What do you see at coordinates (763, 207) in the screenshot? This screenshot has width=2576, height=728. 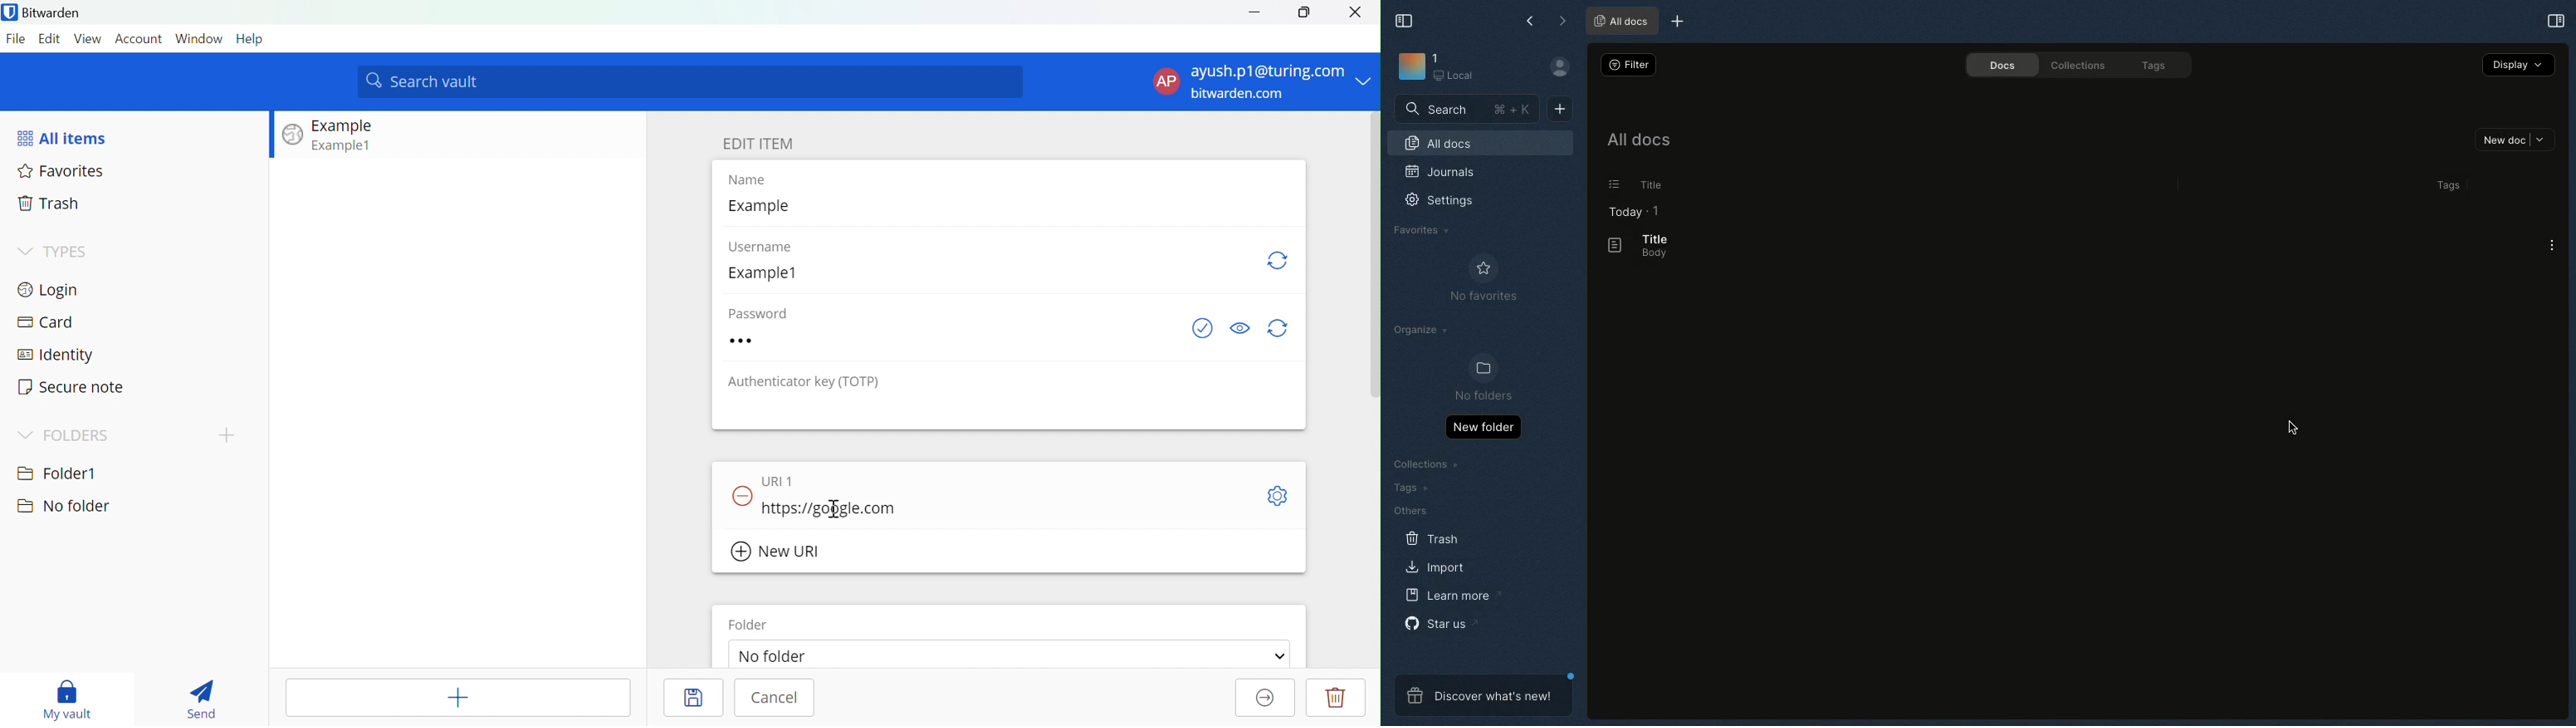 I see `Example` at bounding box center [763, 207].